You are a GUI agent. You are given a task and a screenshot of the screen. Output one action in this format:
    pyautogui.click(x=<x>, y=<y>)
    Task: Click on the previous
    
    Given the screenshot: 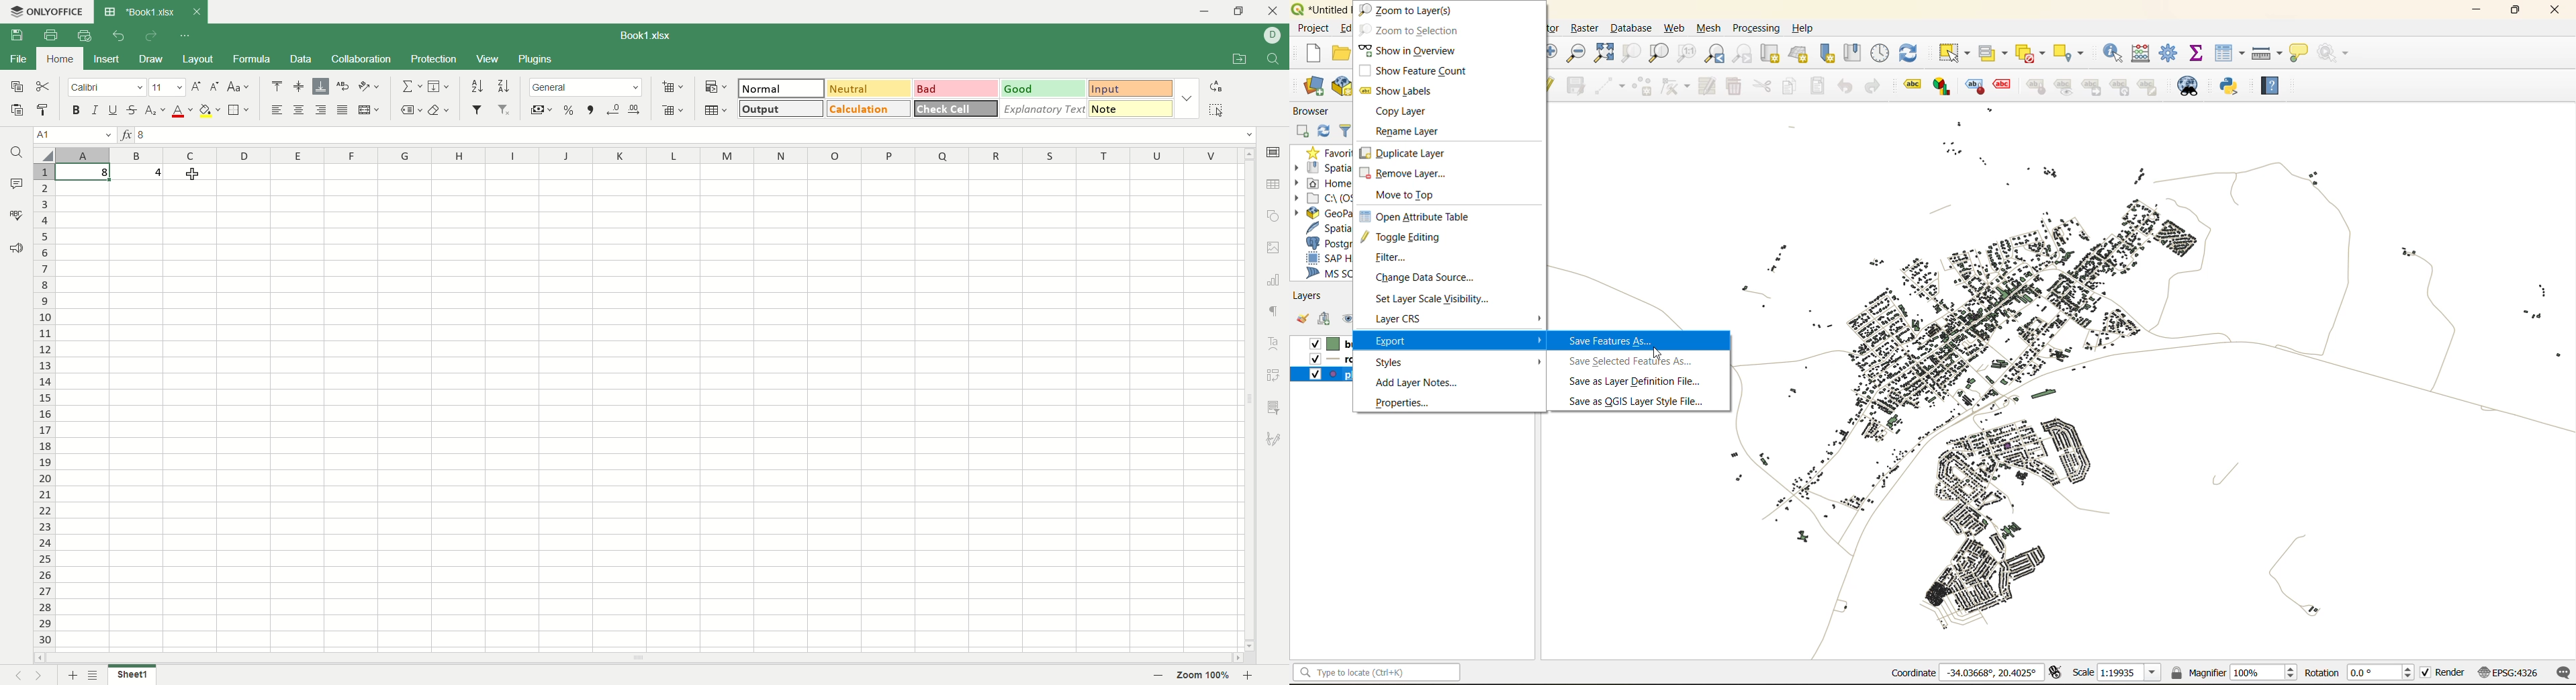 What is the action you would take?
    pyautogui.click(x=17, y=674)
    